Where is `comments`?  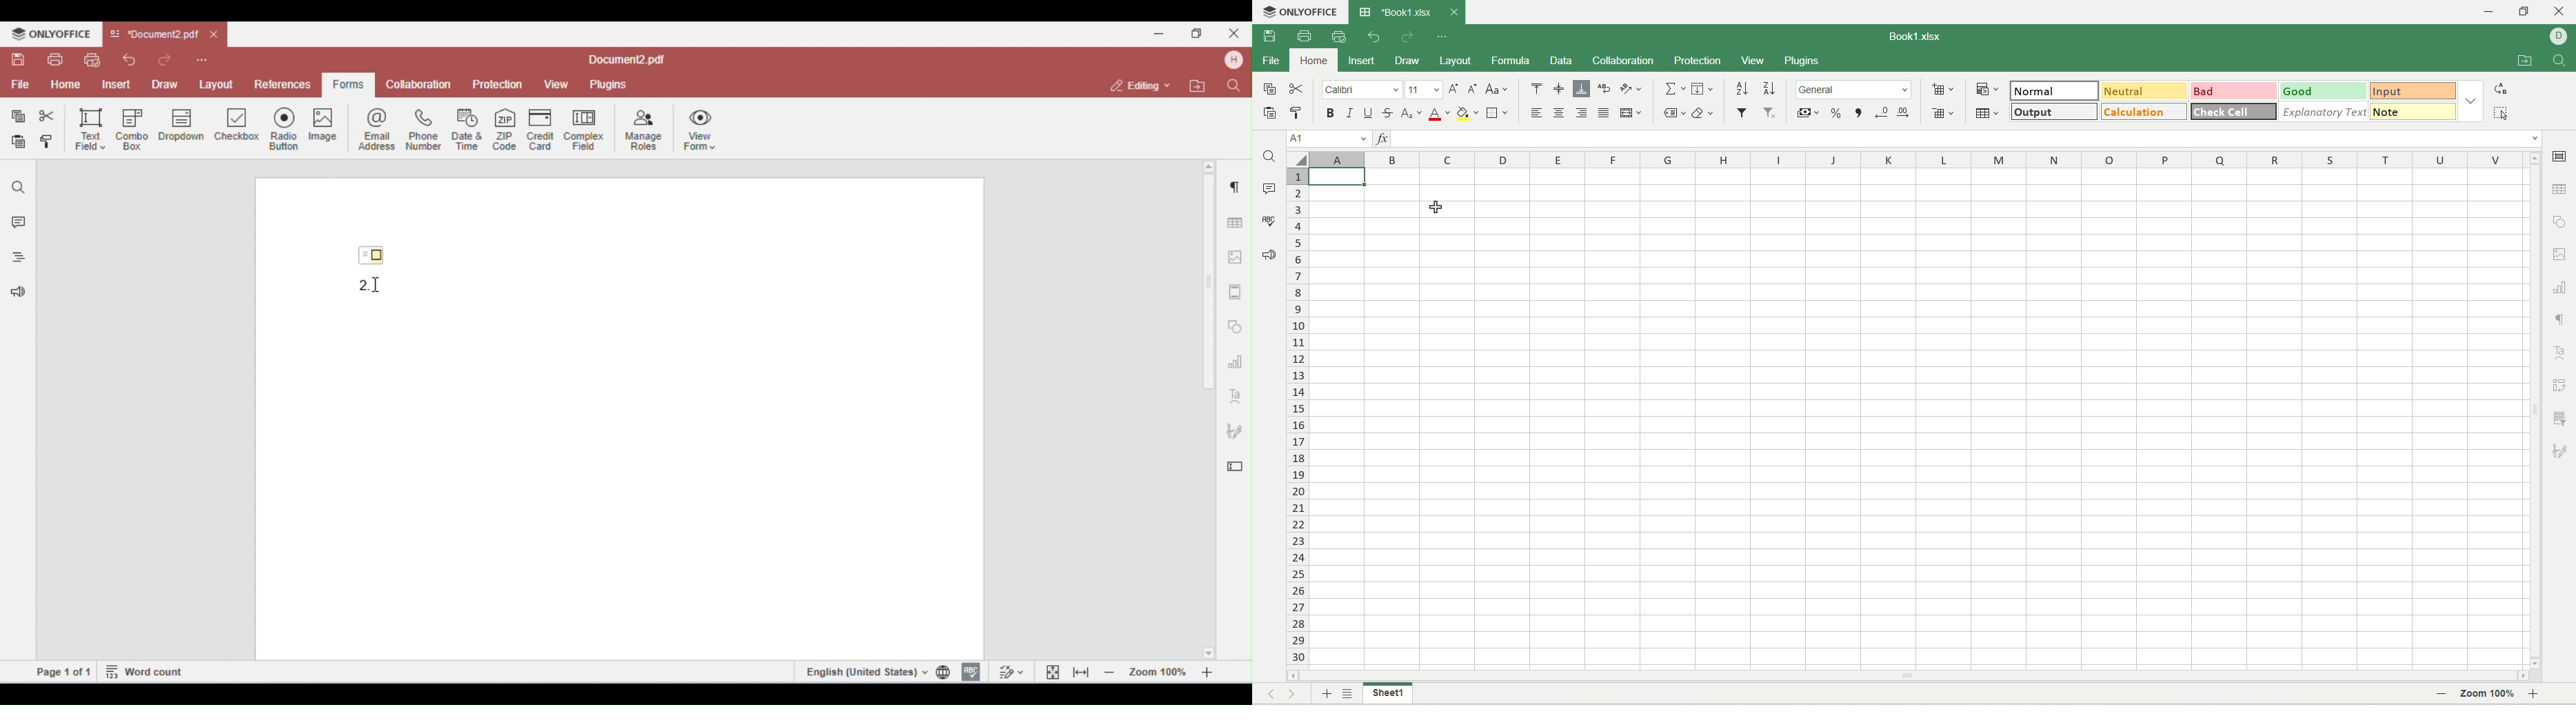 comments is located at coordinates (1269, 187).